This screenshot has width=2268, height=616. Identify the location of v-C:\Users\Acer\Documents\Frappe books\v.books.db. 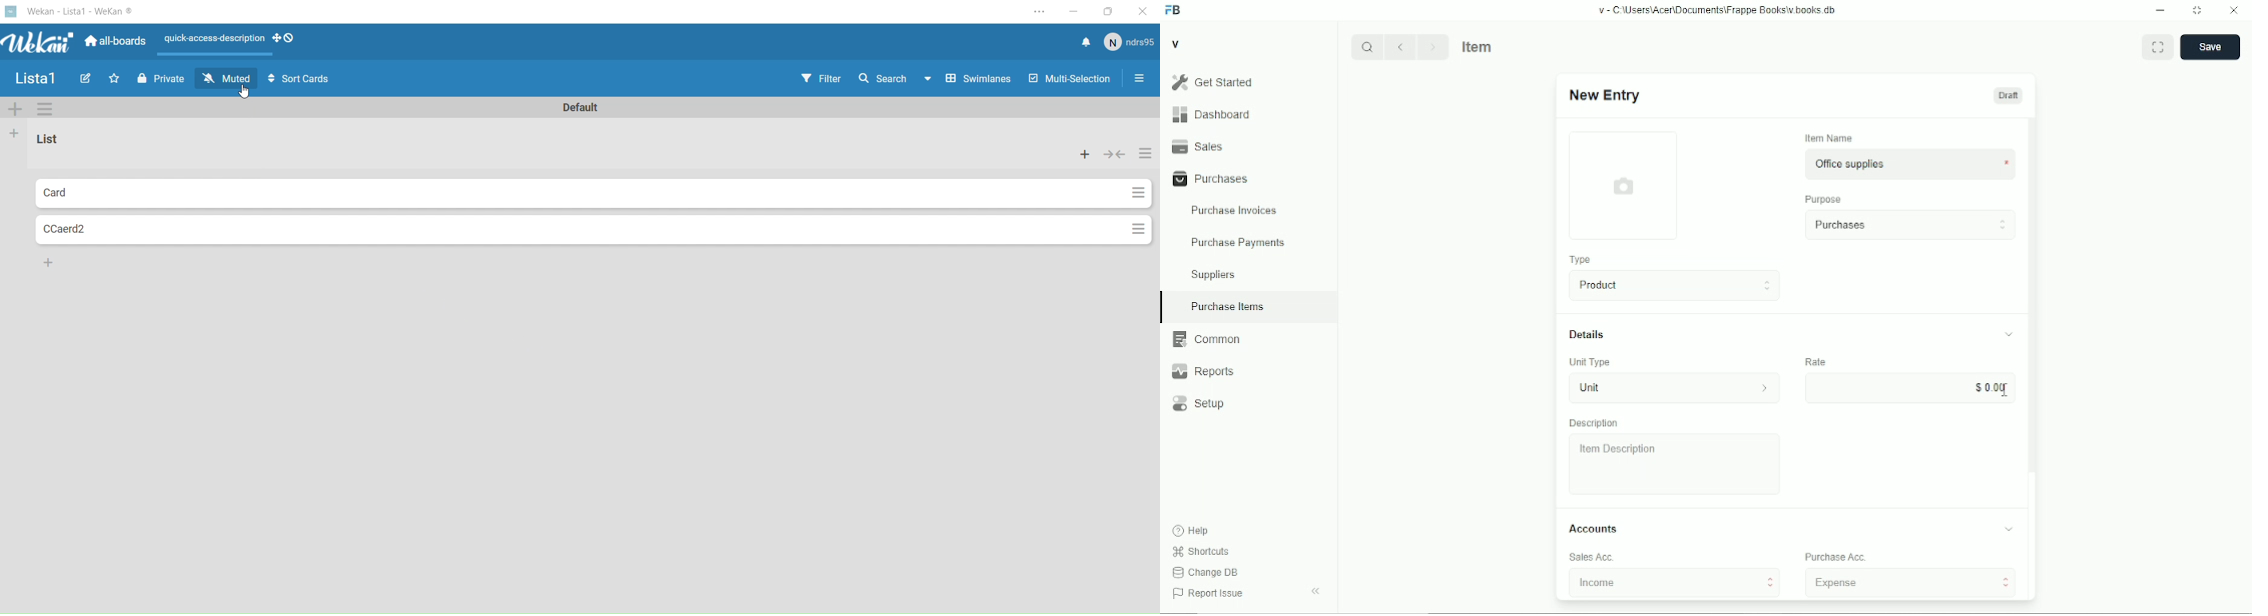
(1718, 10).